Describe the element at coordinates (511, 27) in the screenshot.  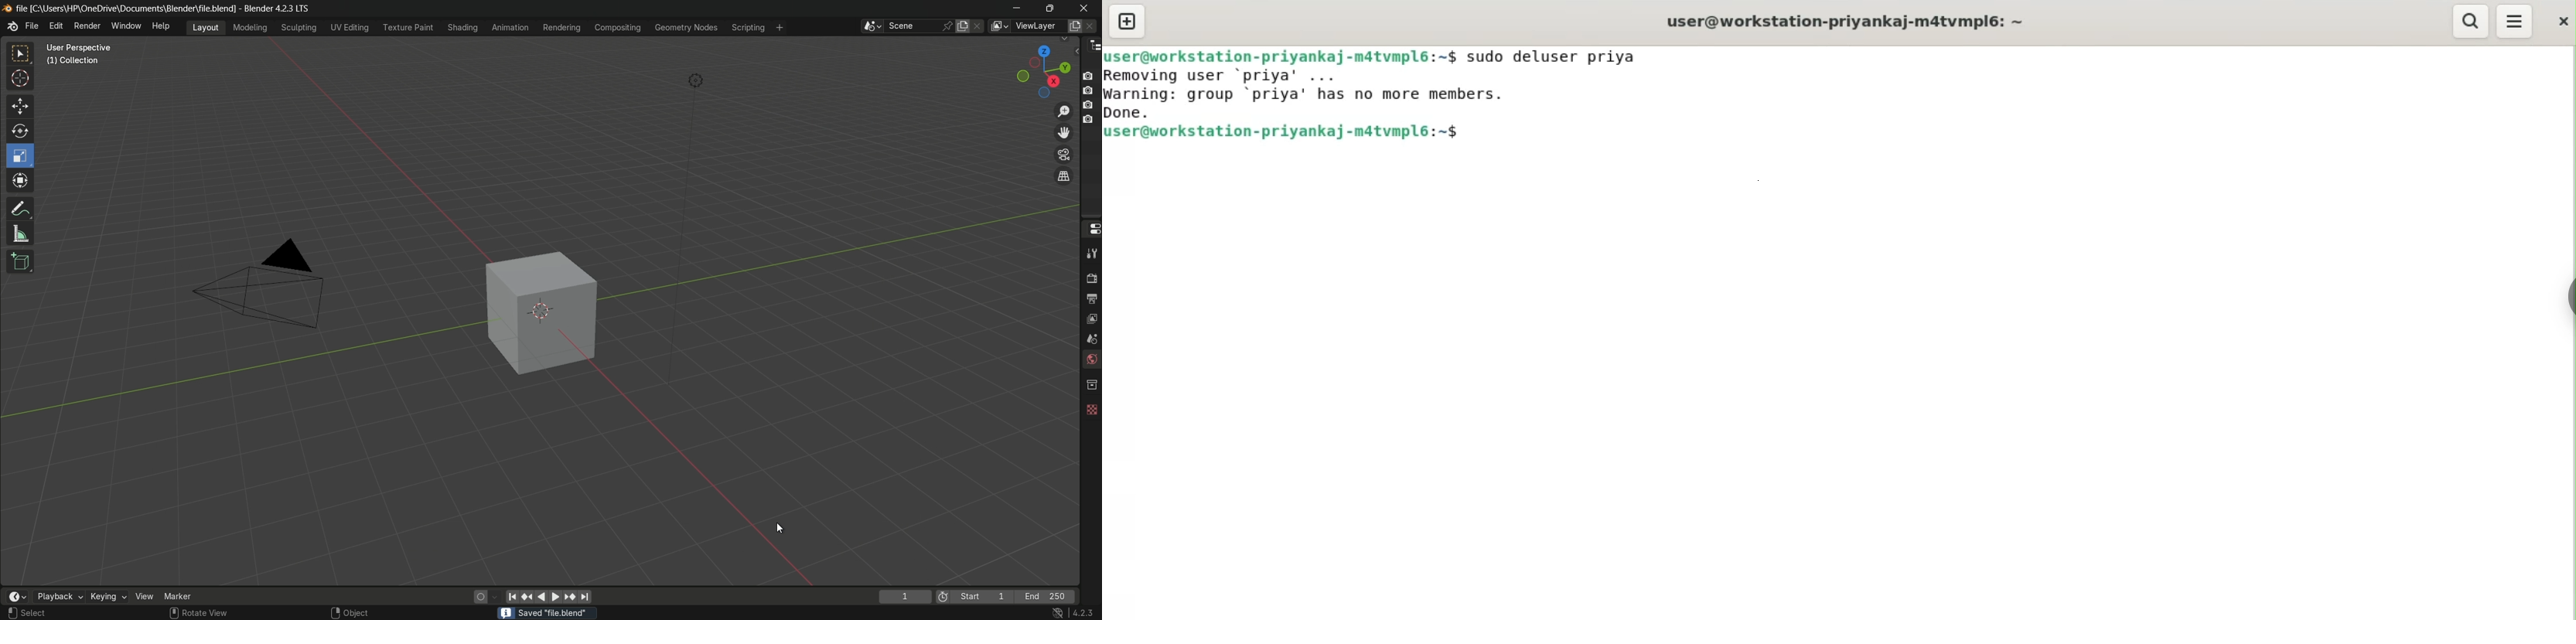
I see `animation menu` at that location.